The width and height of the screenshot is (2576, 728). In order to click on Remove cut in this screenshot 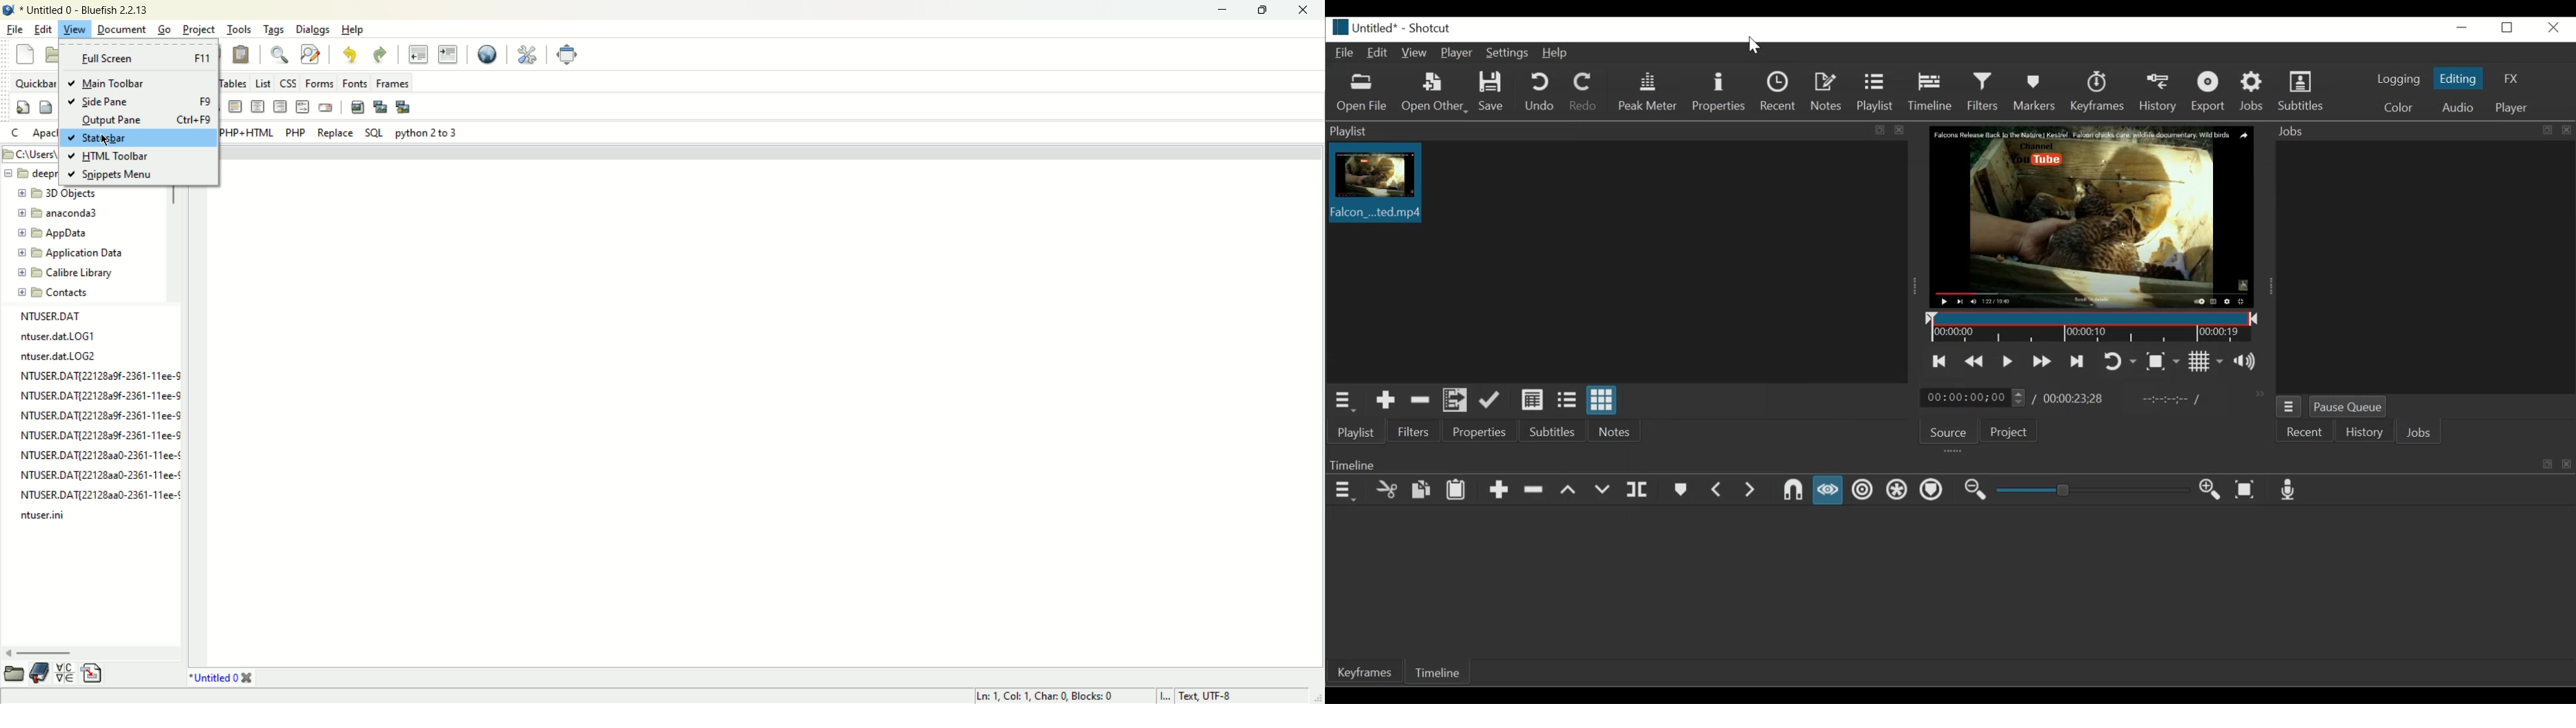, I will do `click(1421, 400)`.